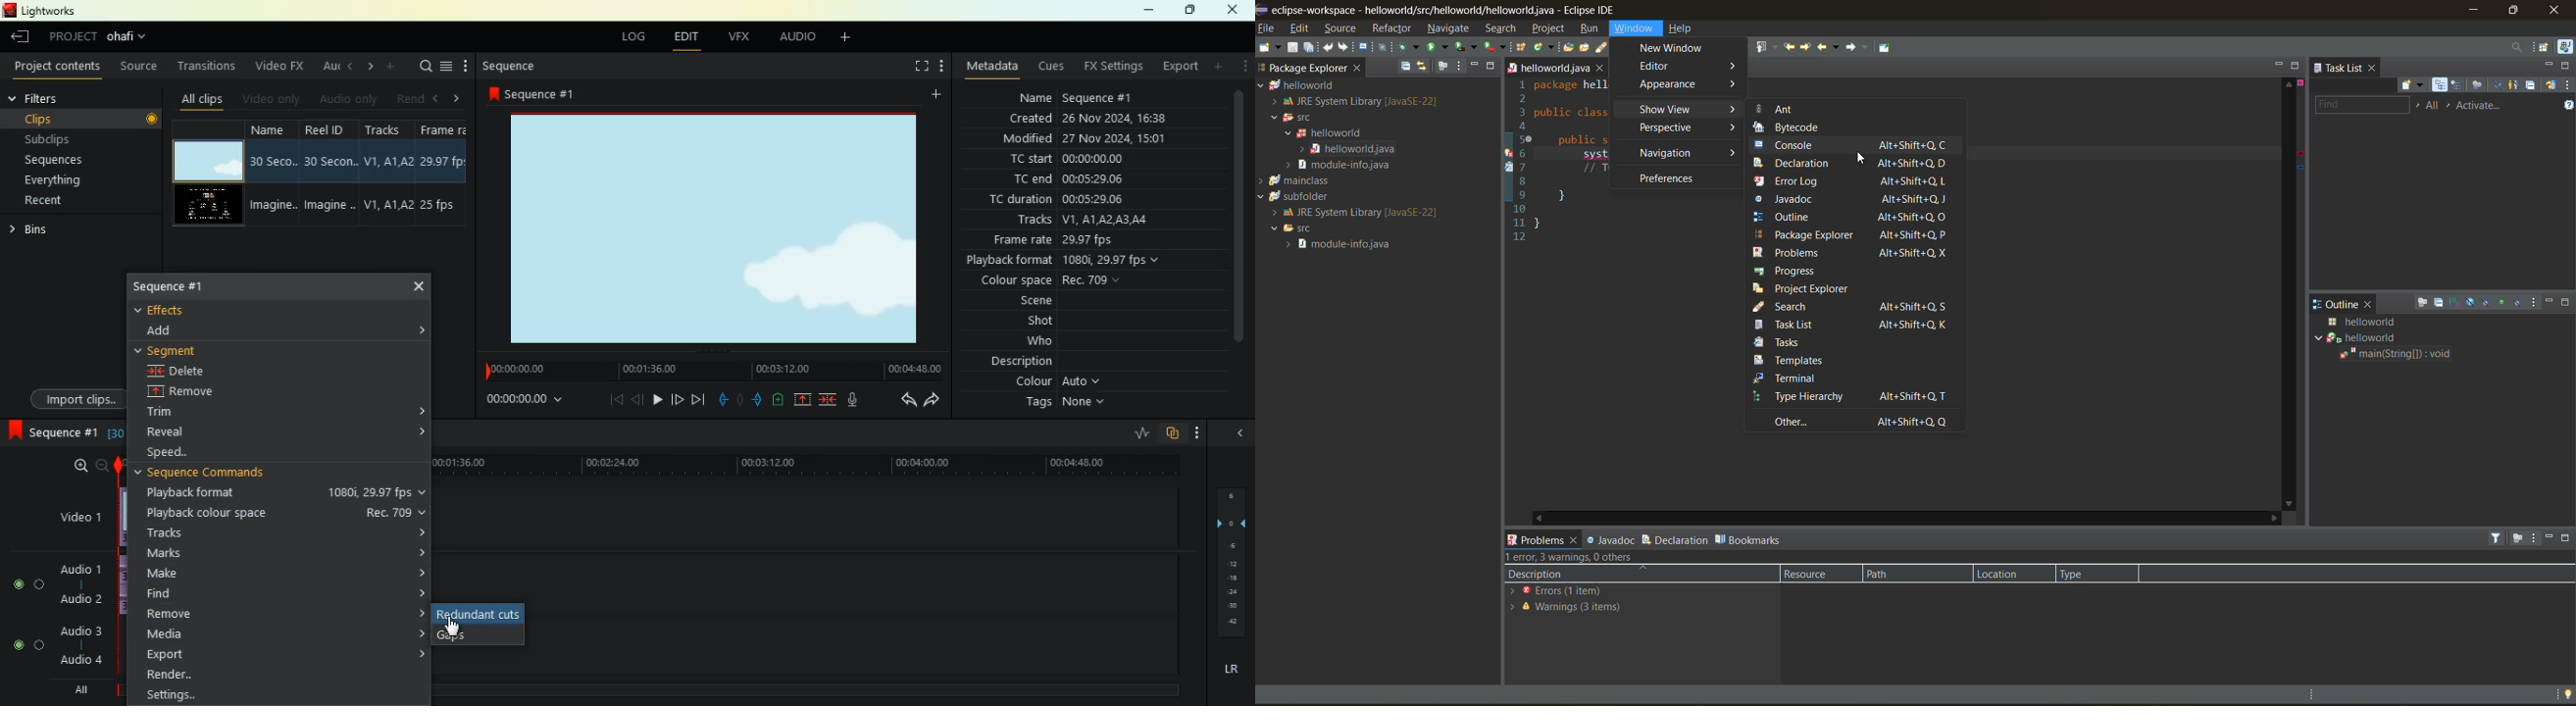 The width and height of the screenshot is (2576, 728). I want to click on package explorer, so click(1854, 233).